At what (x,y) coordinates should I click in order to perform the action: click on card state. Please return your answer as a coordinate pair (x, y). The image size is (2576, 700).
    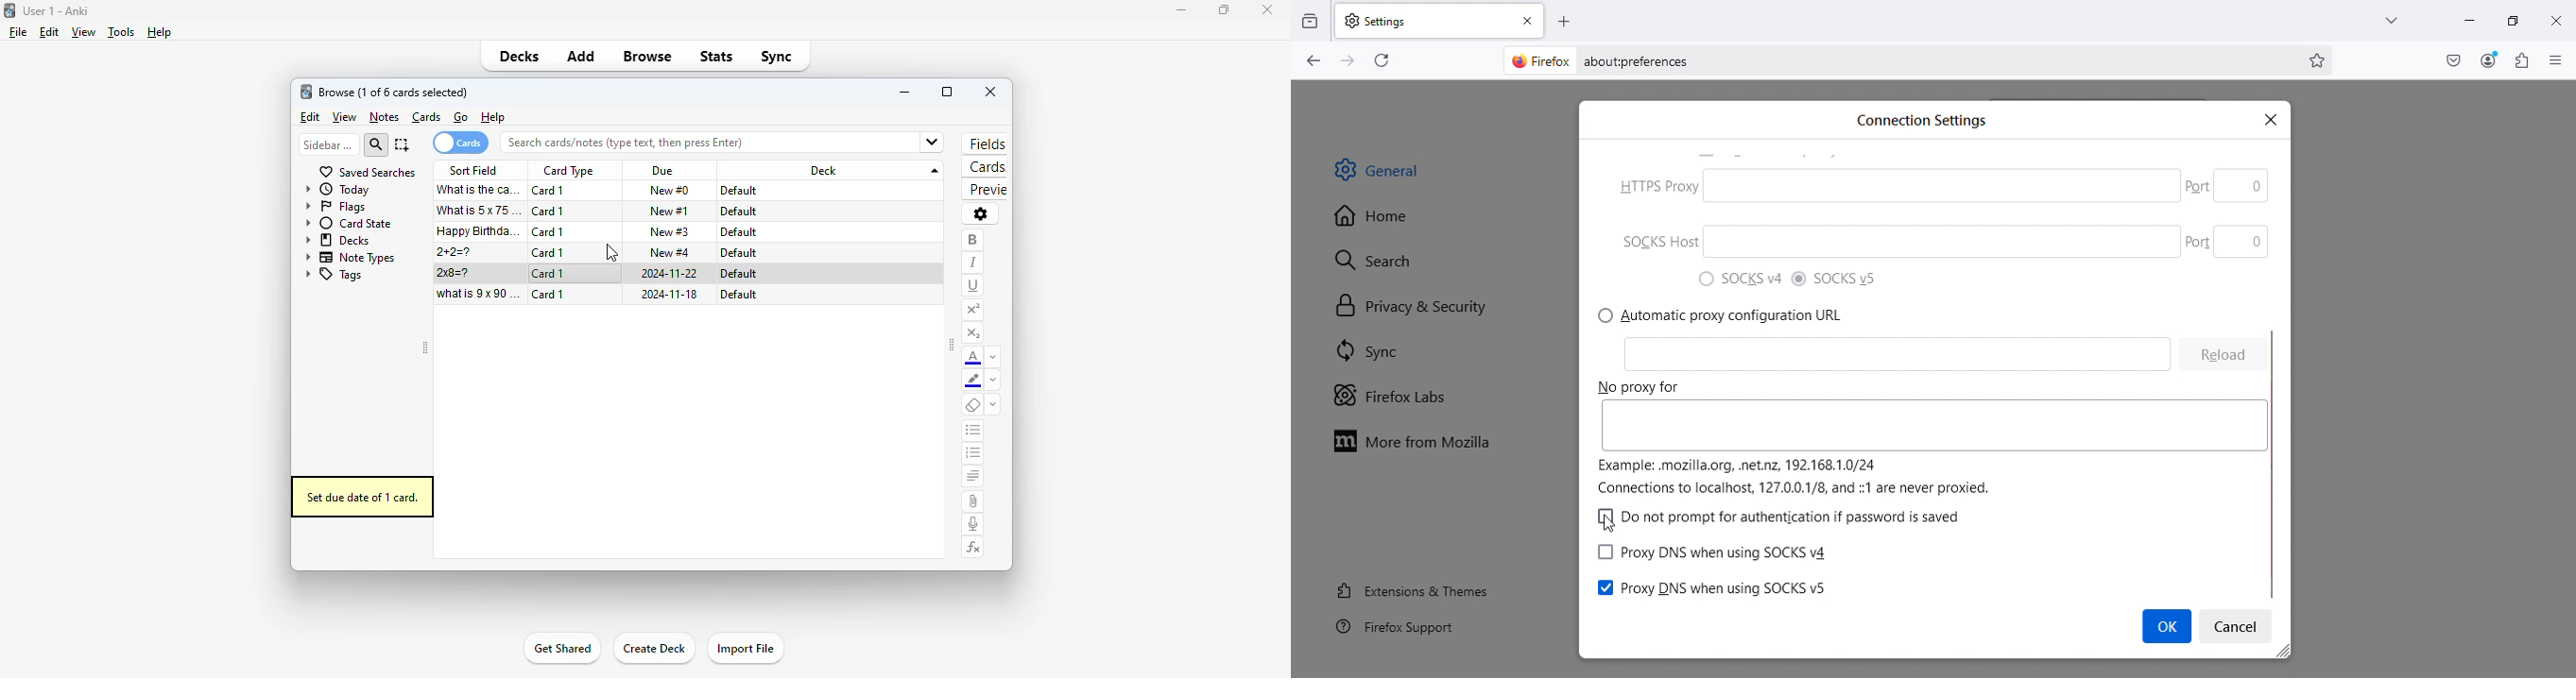
    Looking at the image, I should click on (349, 223).